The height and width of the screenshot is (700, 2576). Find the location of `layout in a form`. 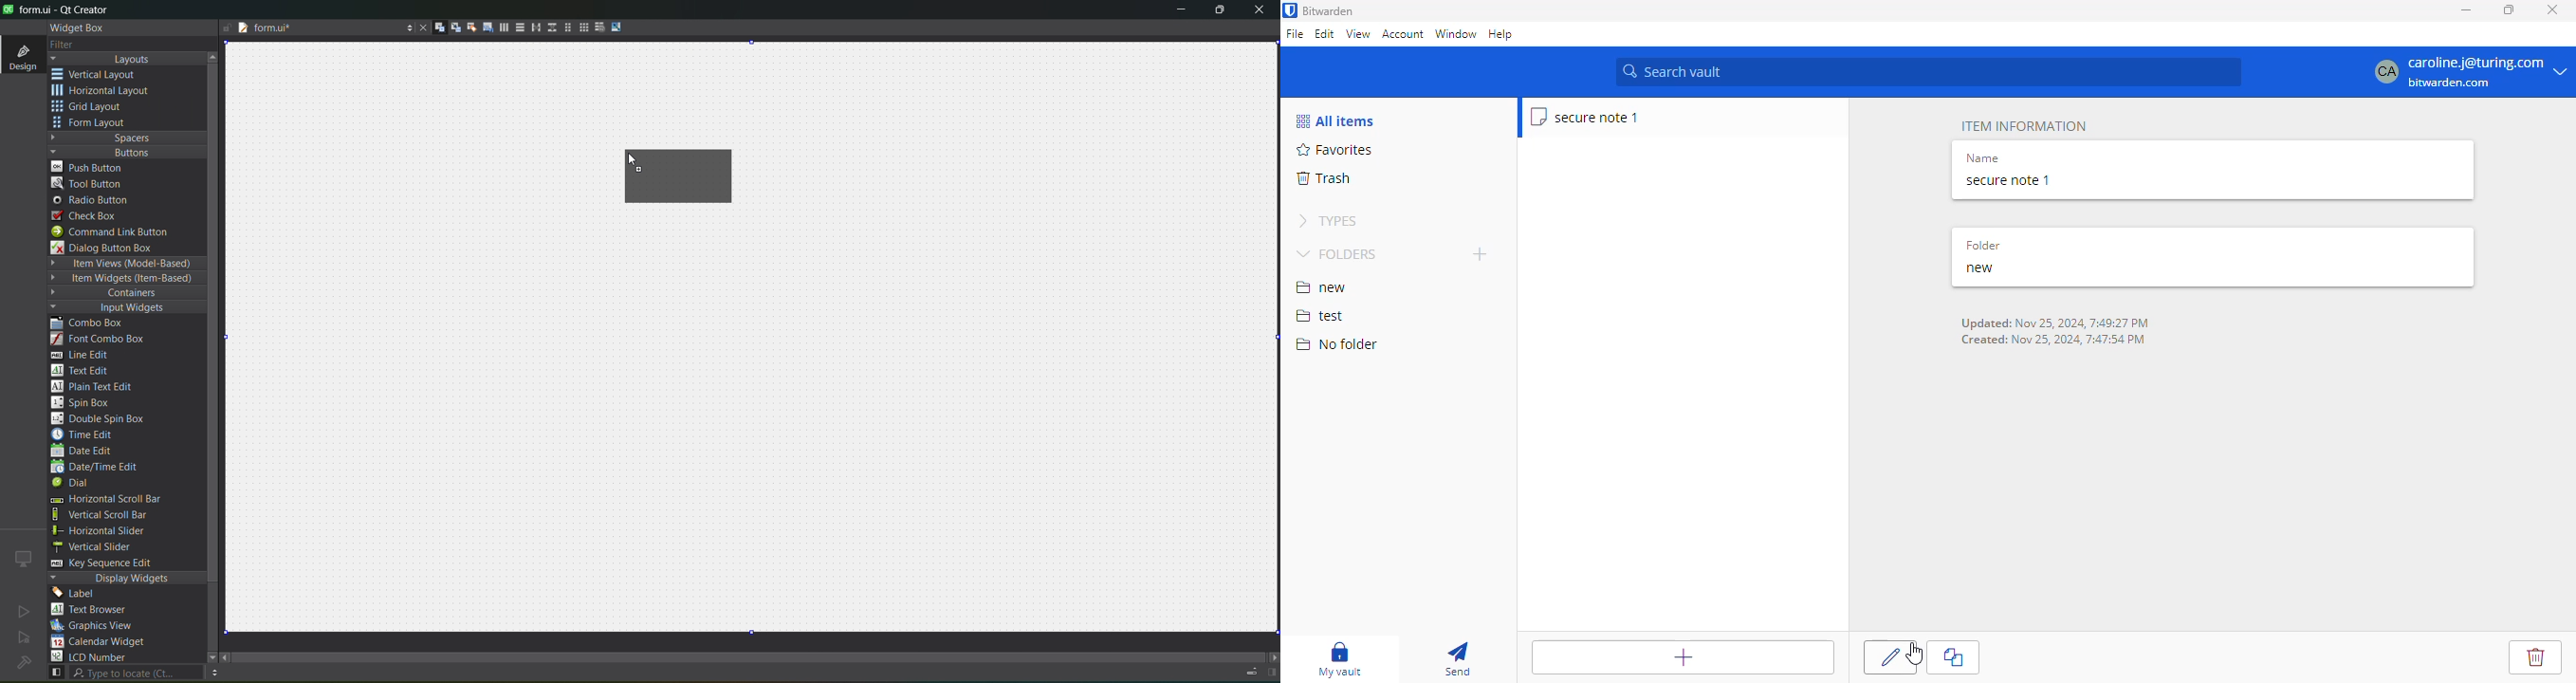

layout in a form is located at coordinates (564, 27).